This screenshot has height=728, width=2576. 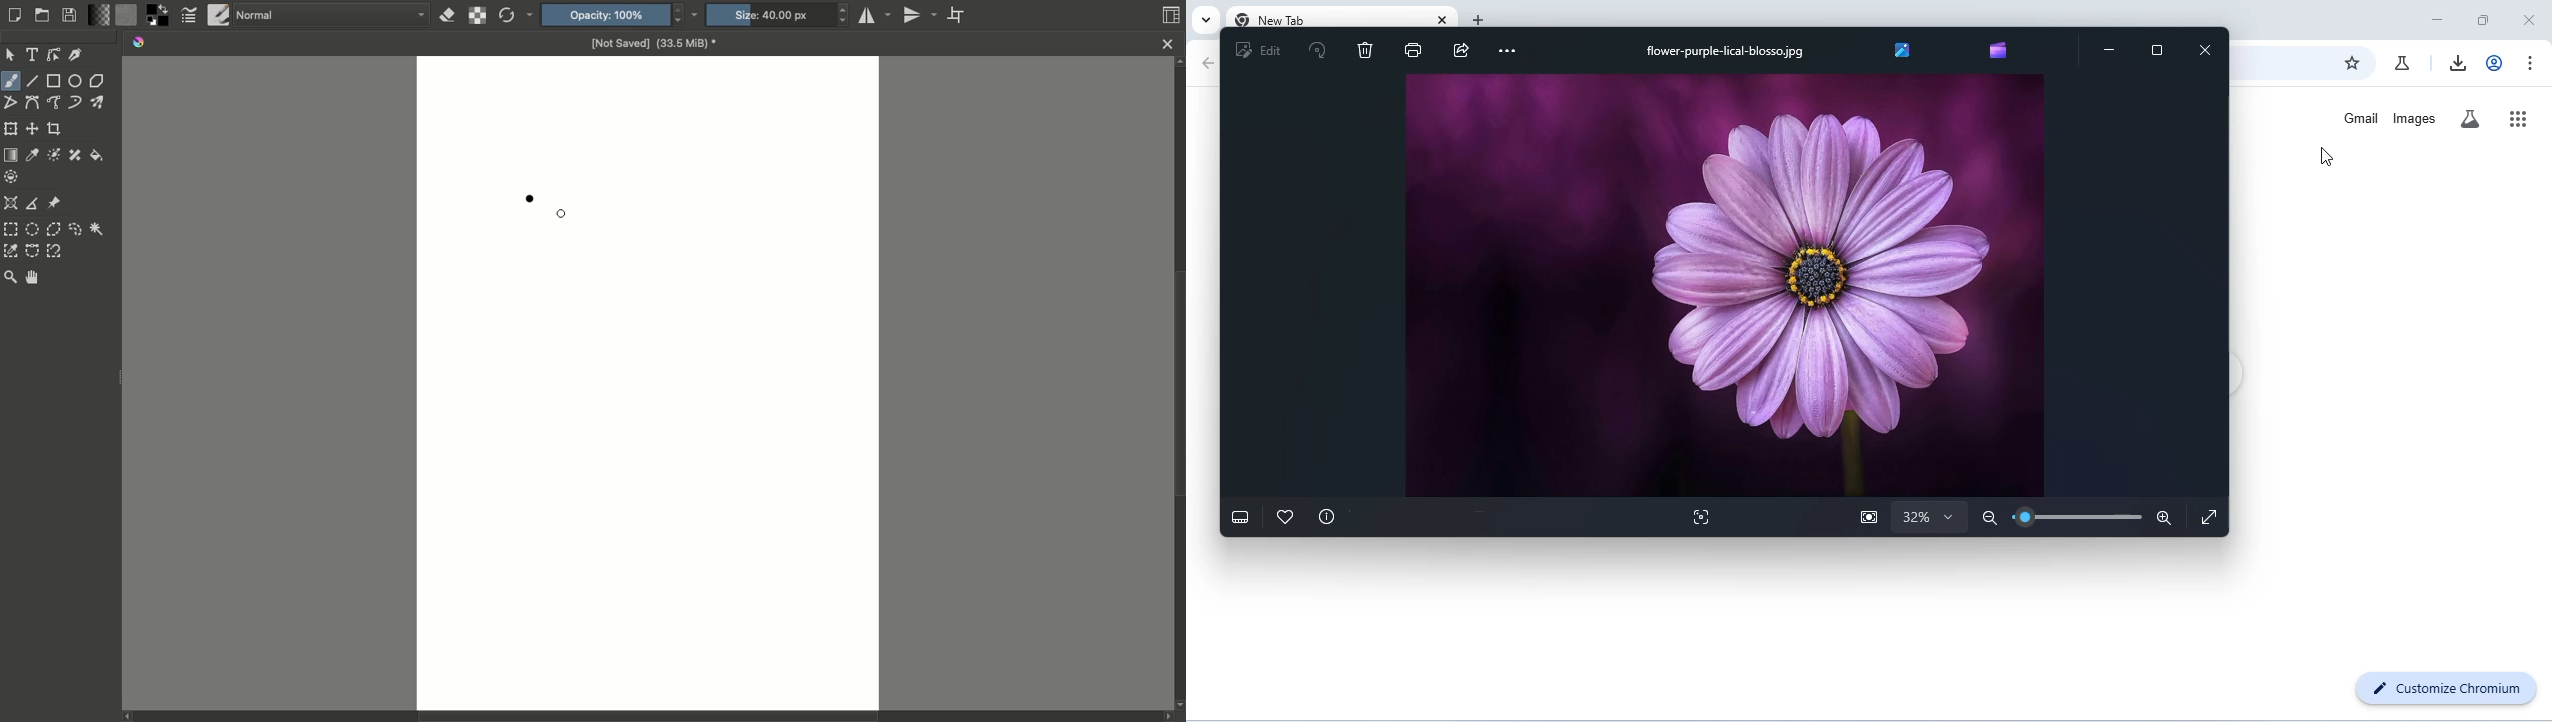 I want to click on Normal, so click(x=331, y=16).